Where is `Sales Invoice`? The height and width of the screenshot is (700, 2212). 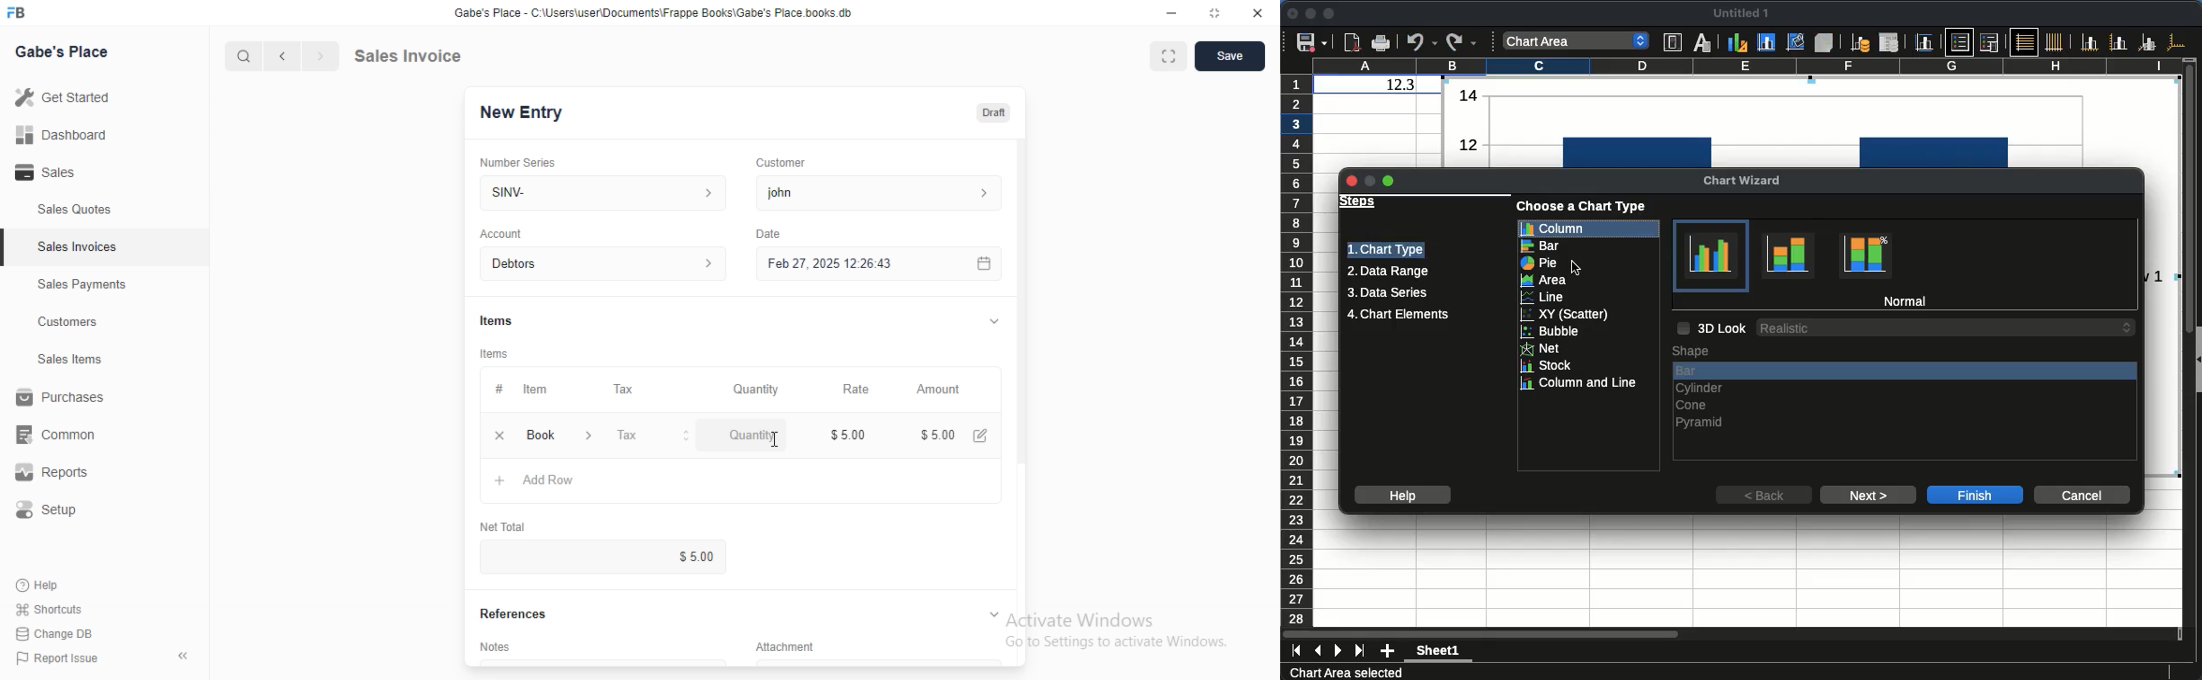 Sales Invoice is located at coordinates (451, 56).